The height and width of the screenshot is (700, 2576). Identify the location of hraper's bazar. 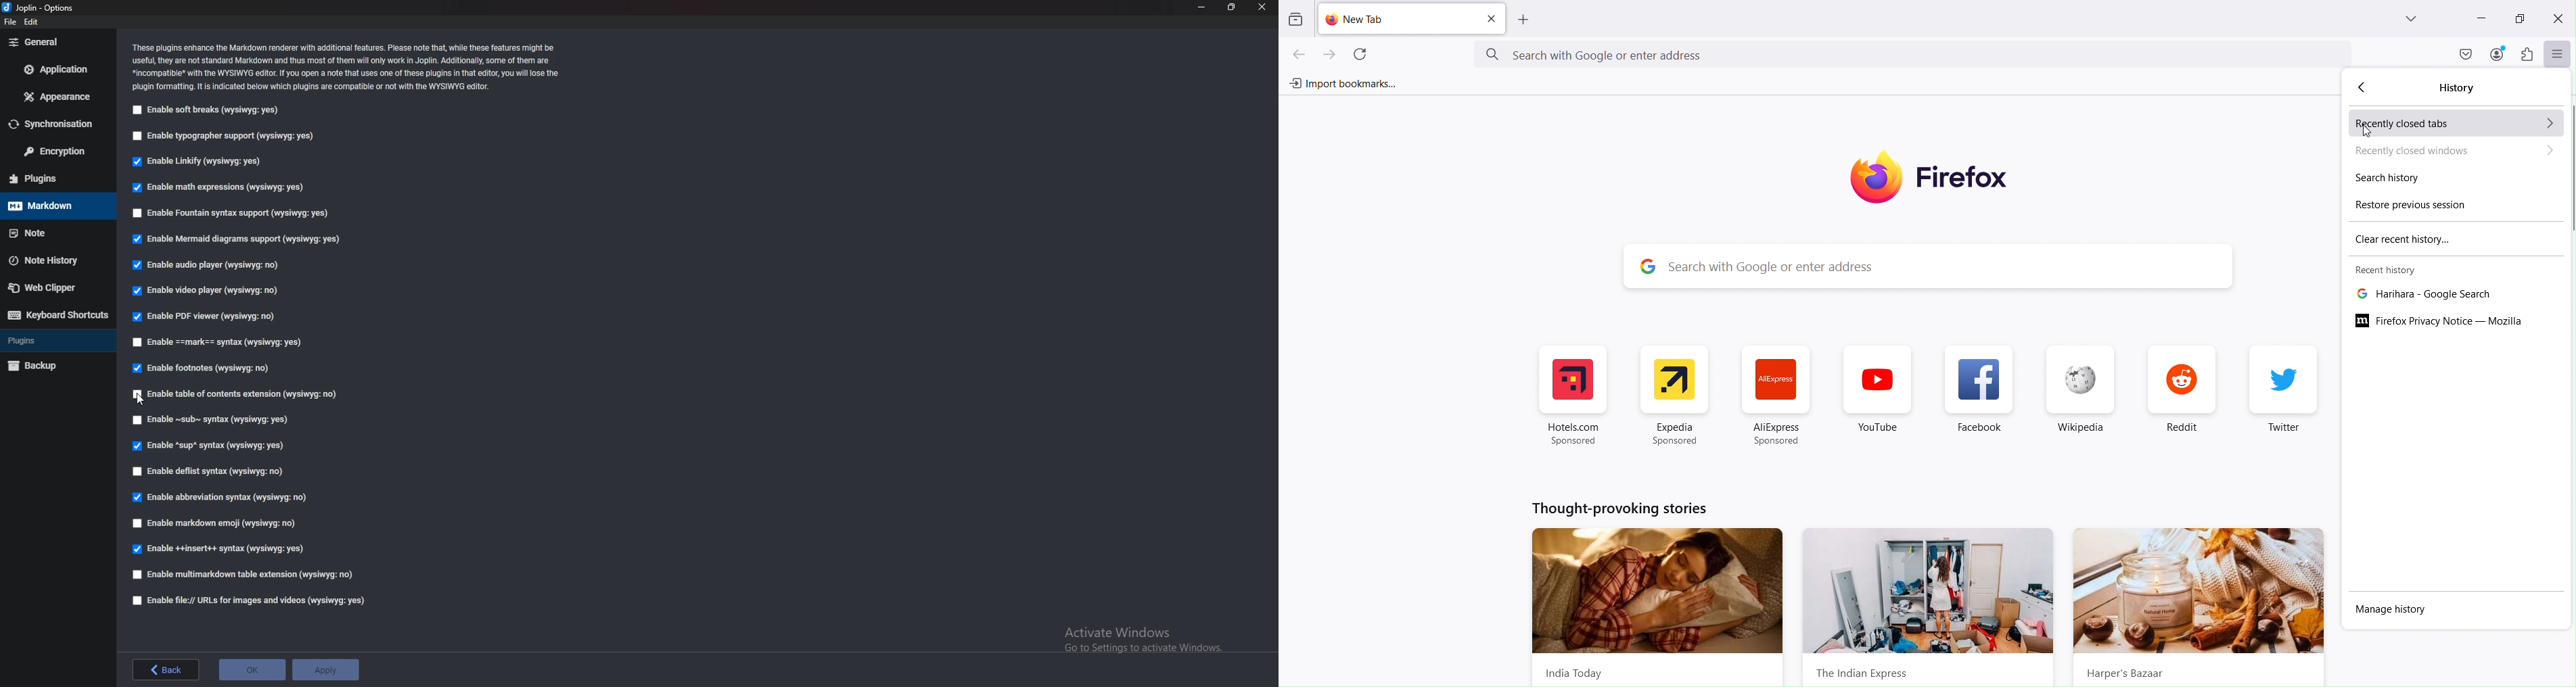
(2199, 607).